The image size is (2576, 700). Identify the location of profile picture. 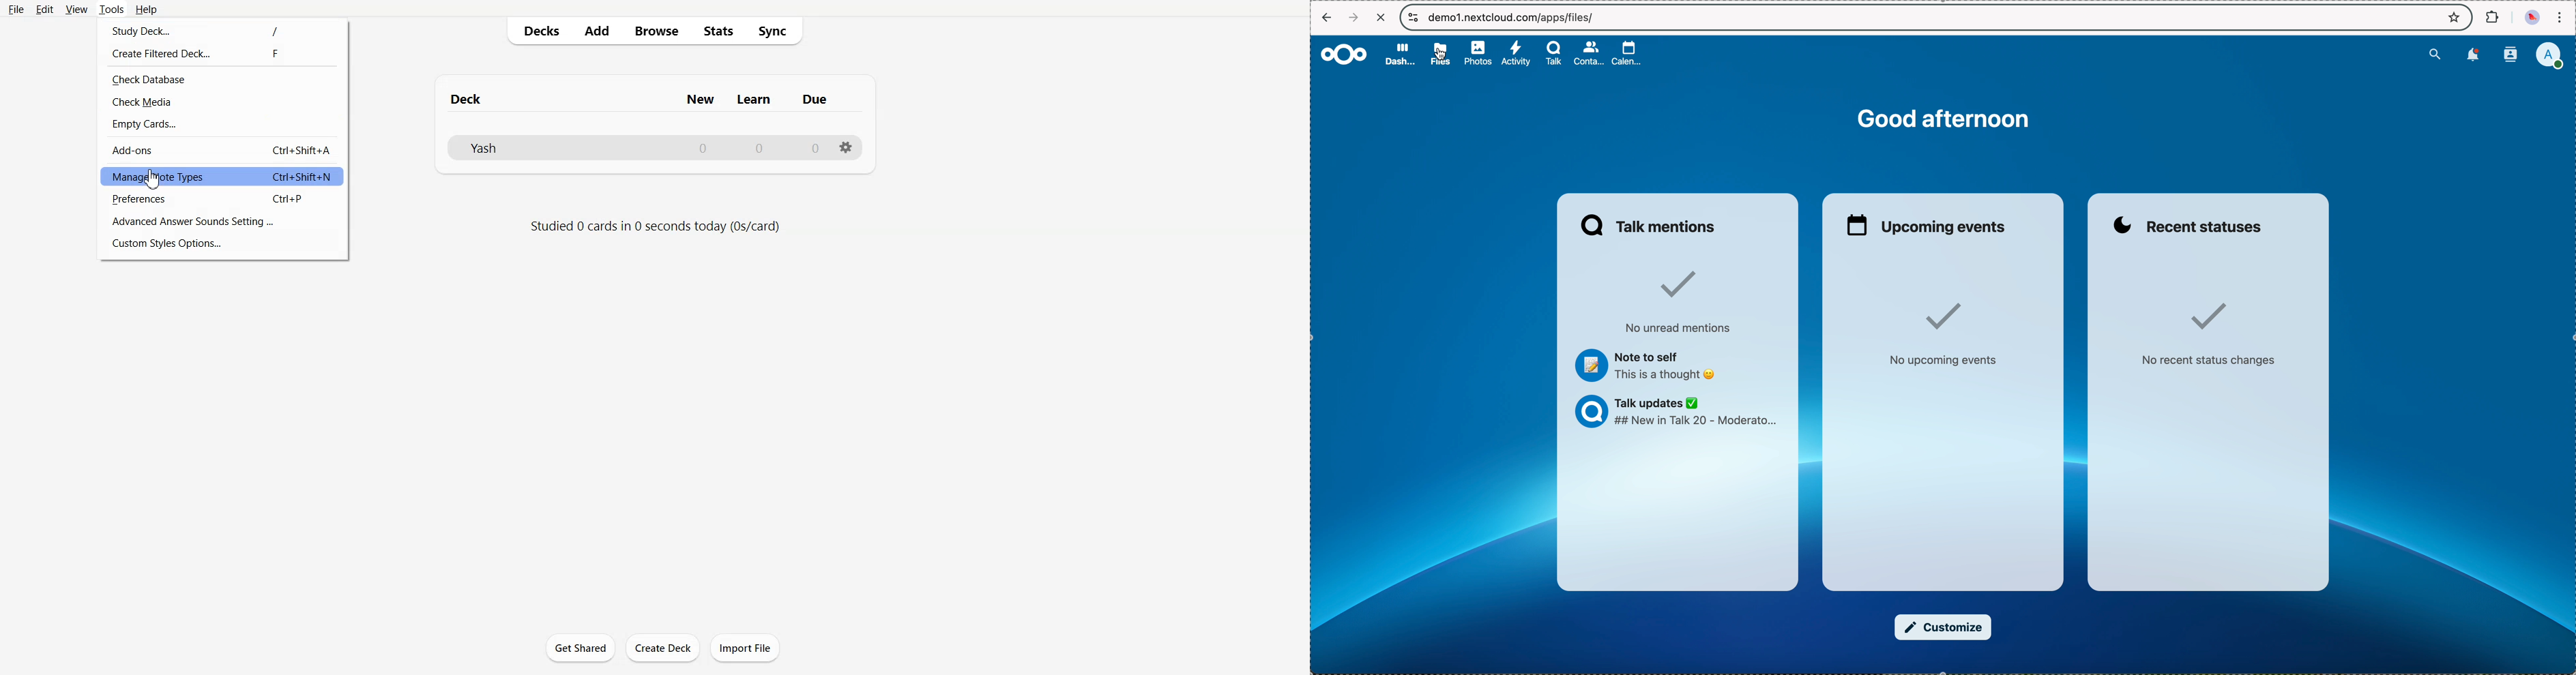
(2531, 18).